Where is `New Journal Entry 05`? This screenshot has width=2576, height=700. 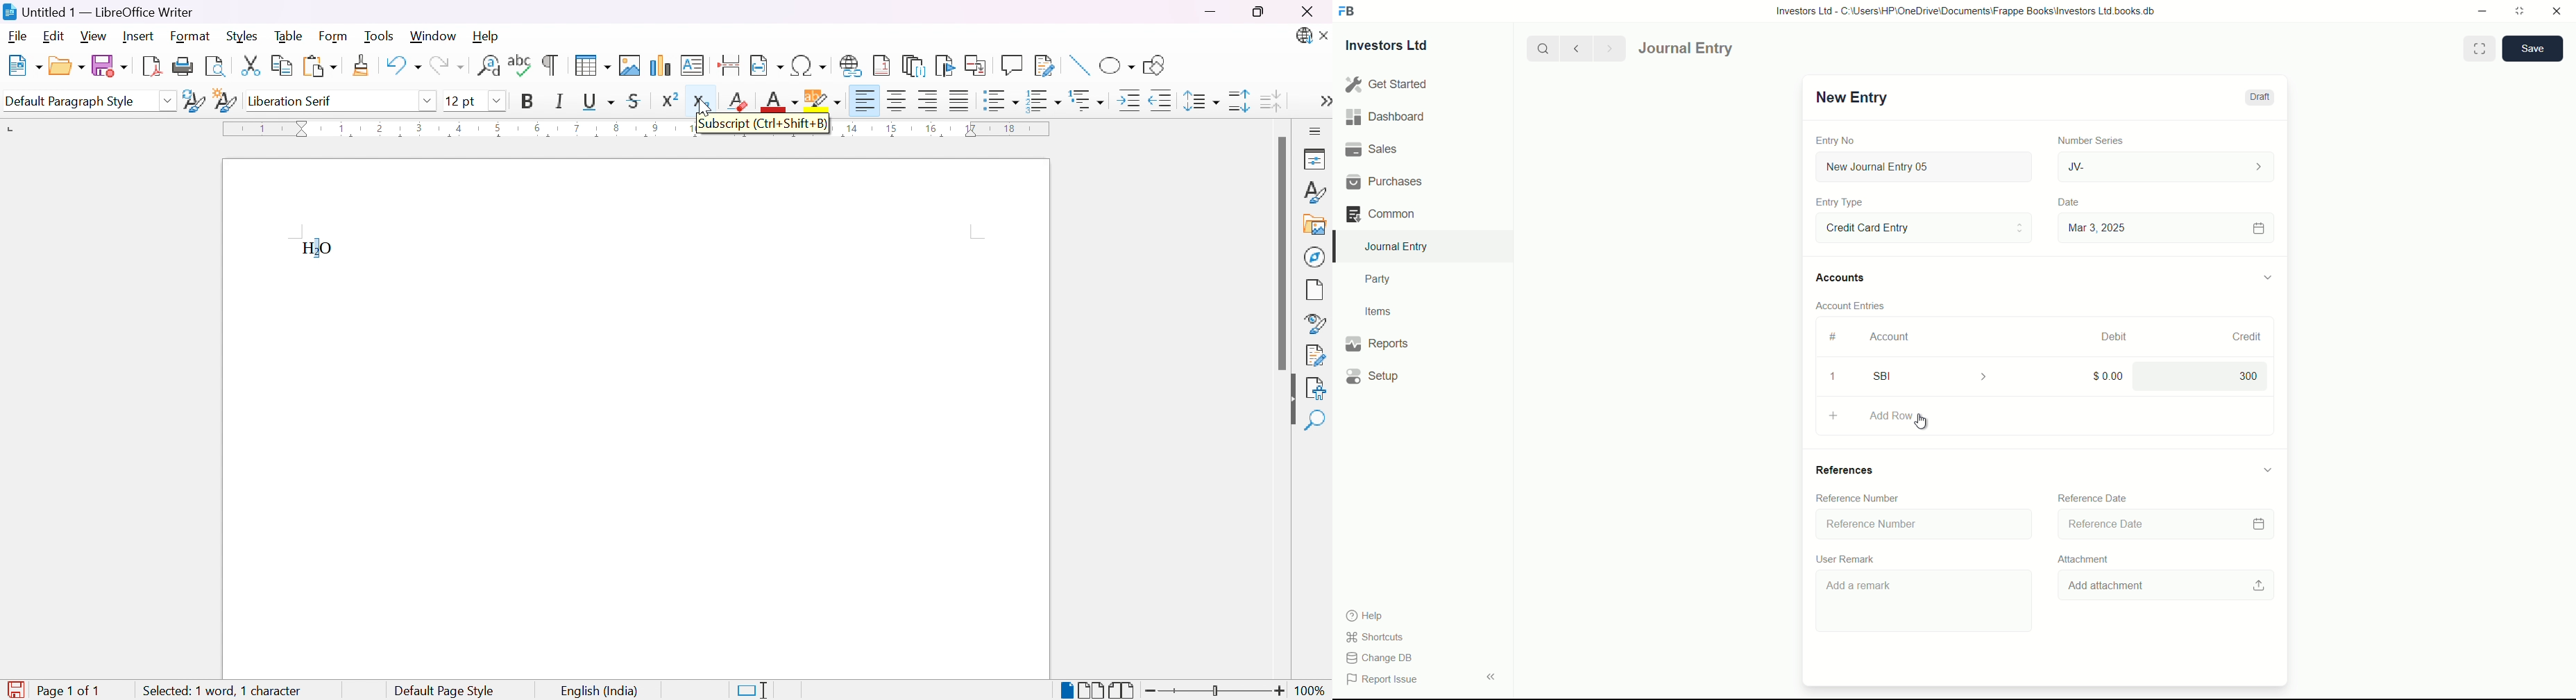 New Journal Entry 05 is located at coordinates (1926, 167).